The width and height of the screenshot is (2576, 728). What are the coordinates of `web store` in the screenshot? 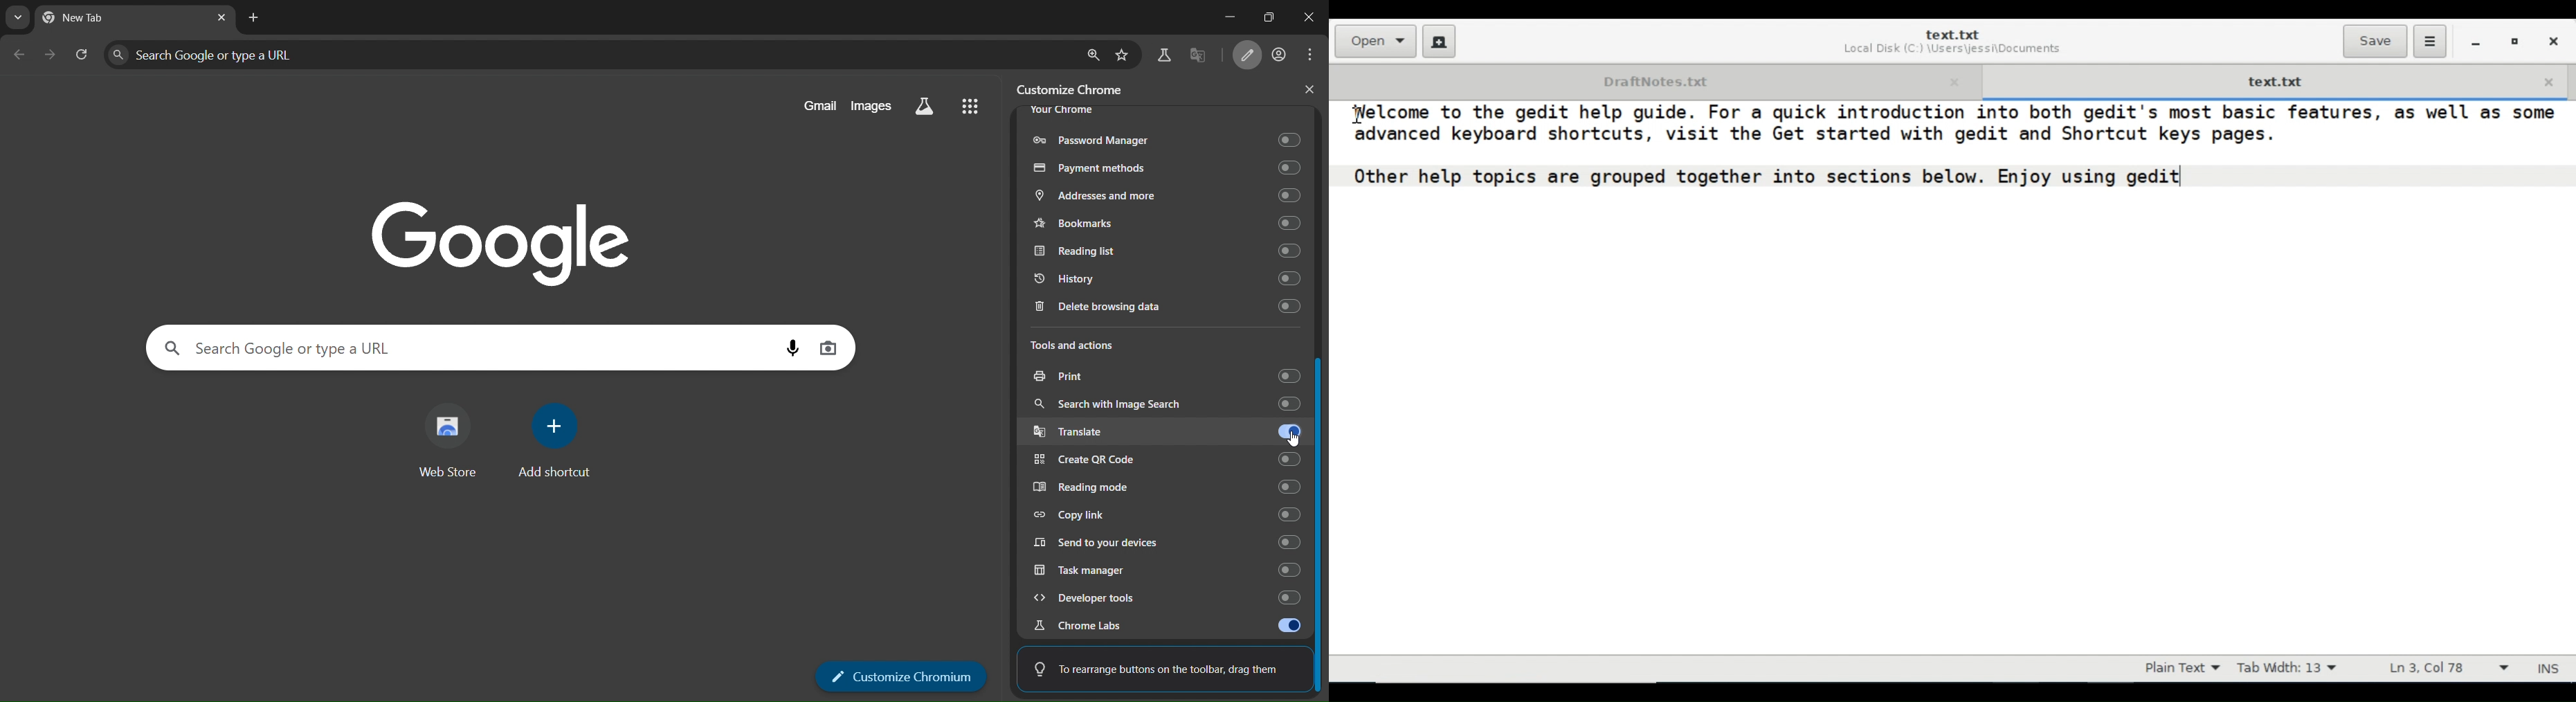 It's located at (451, 443).